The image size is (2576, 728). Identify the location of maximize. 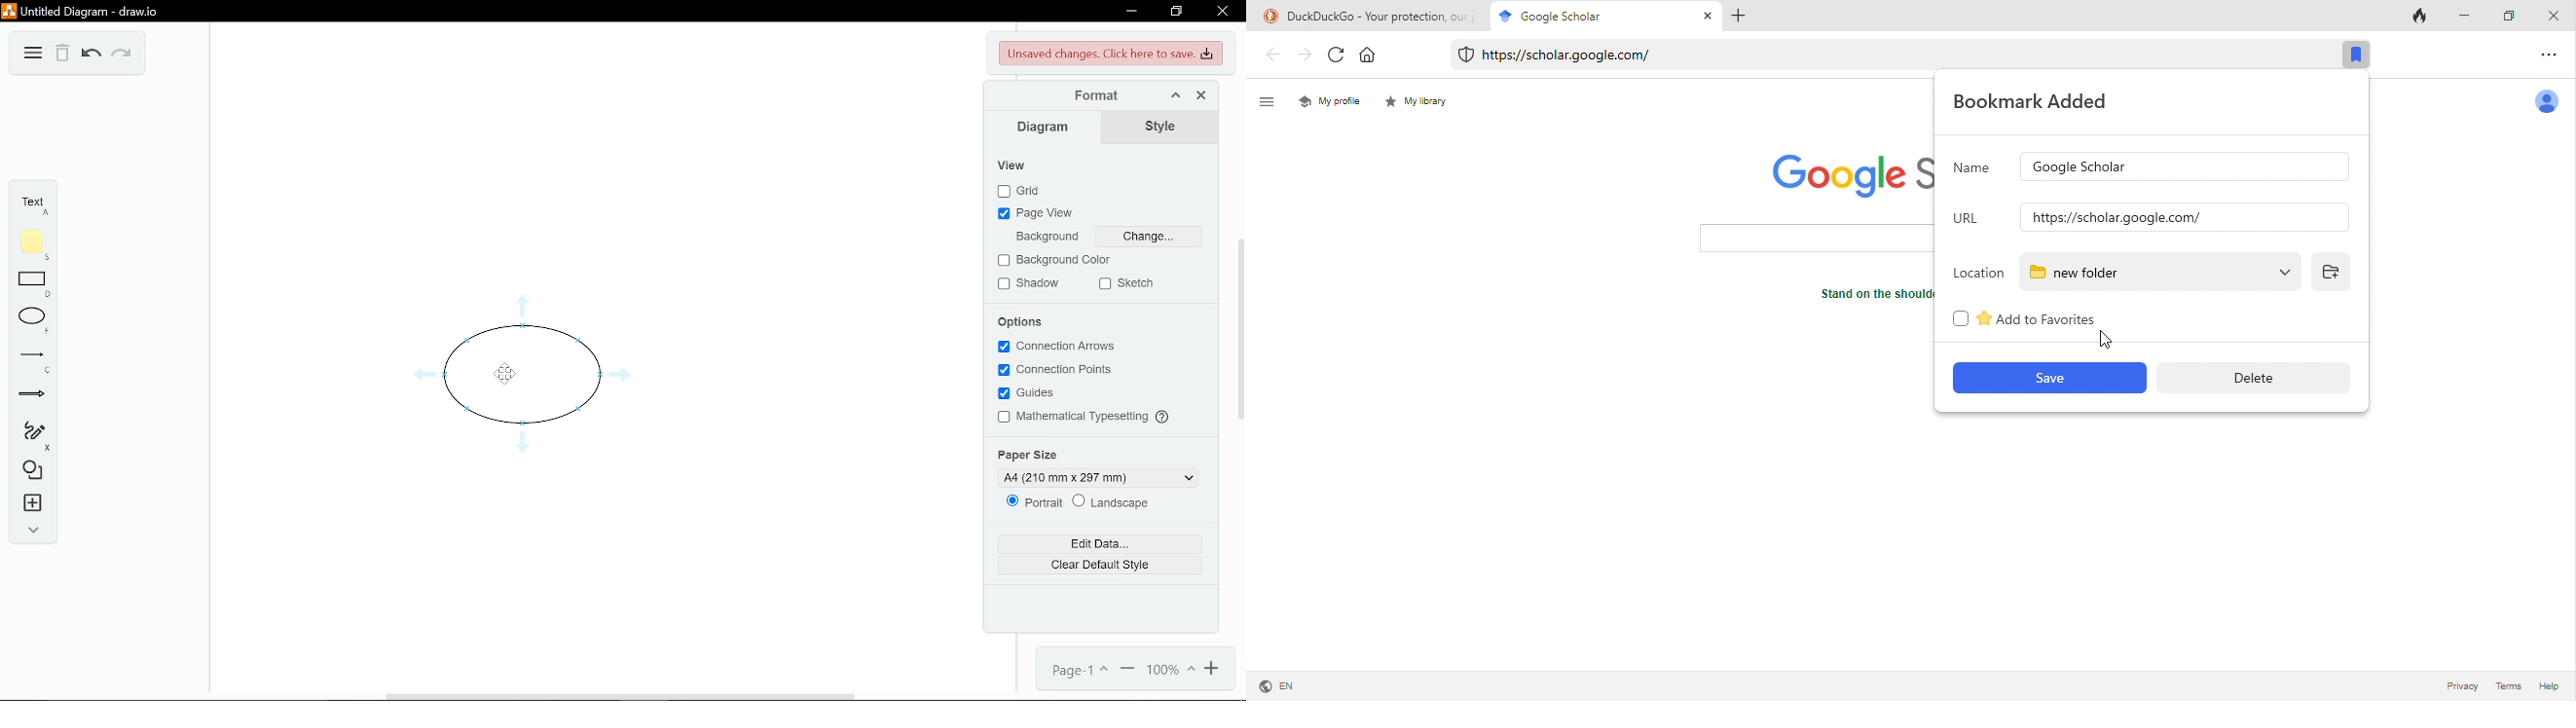
(2513, 15).